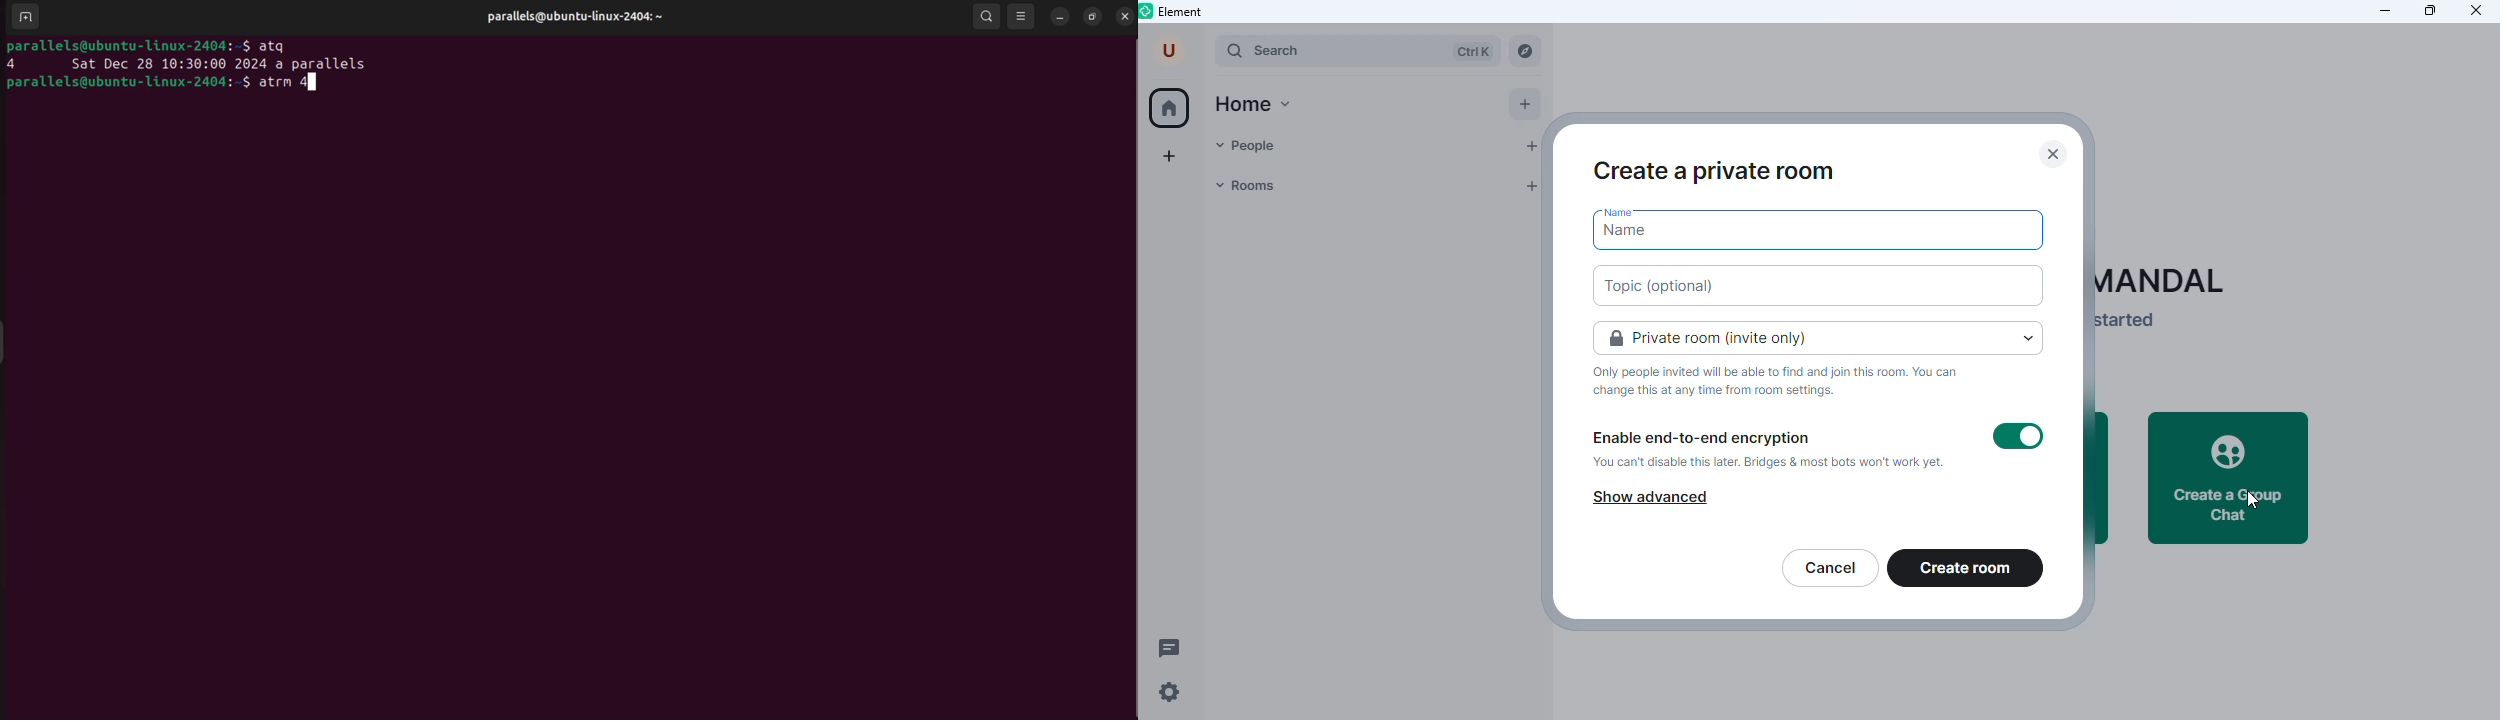 This screenshot has width=2520, height=728. Describe the element at coordinates (2159, 298) in the screenshot. I see `text` at that location.